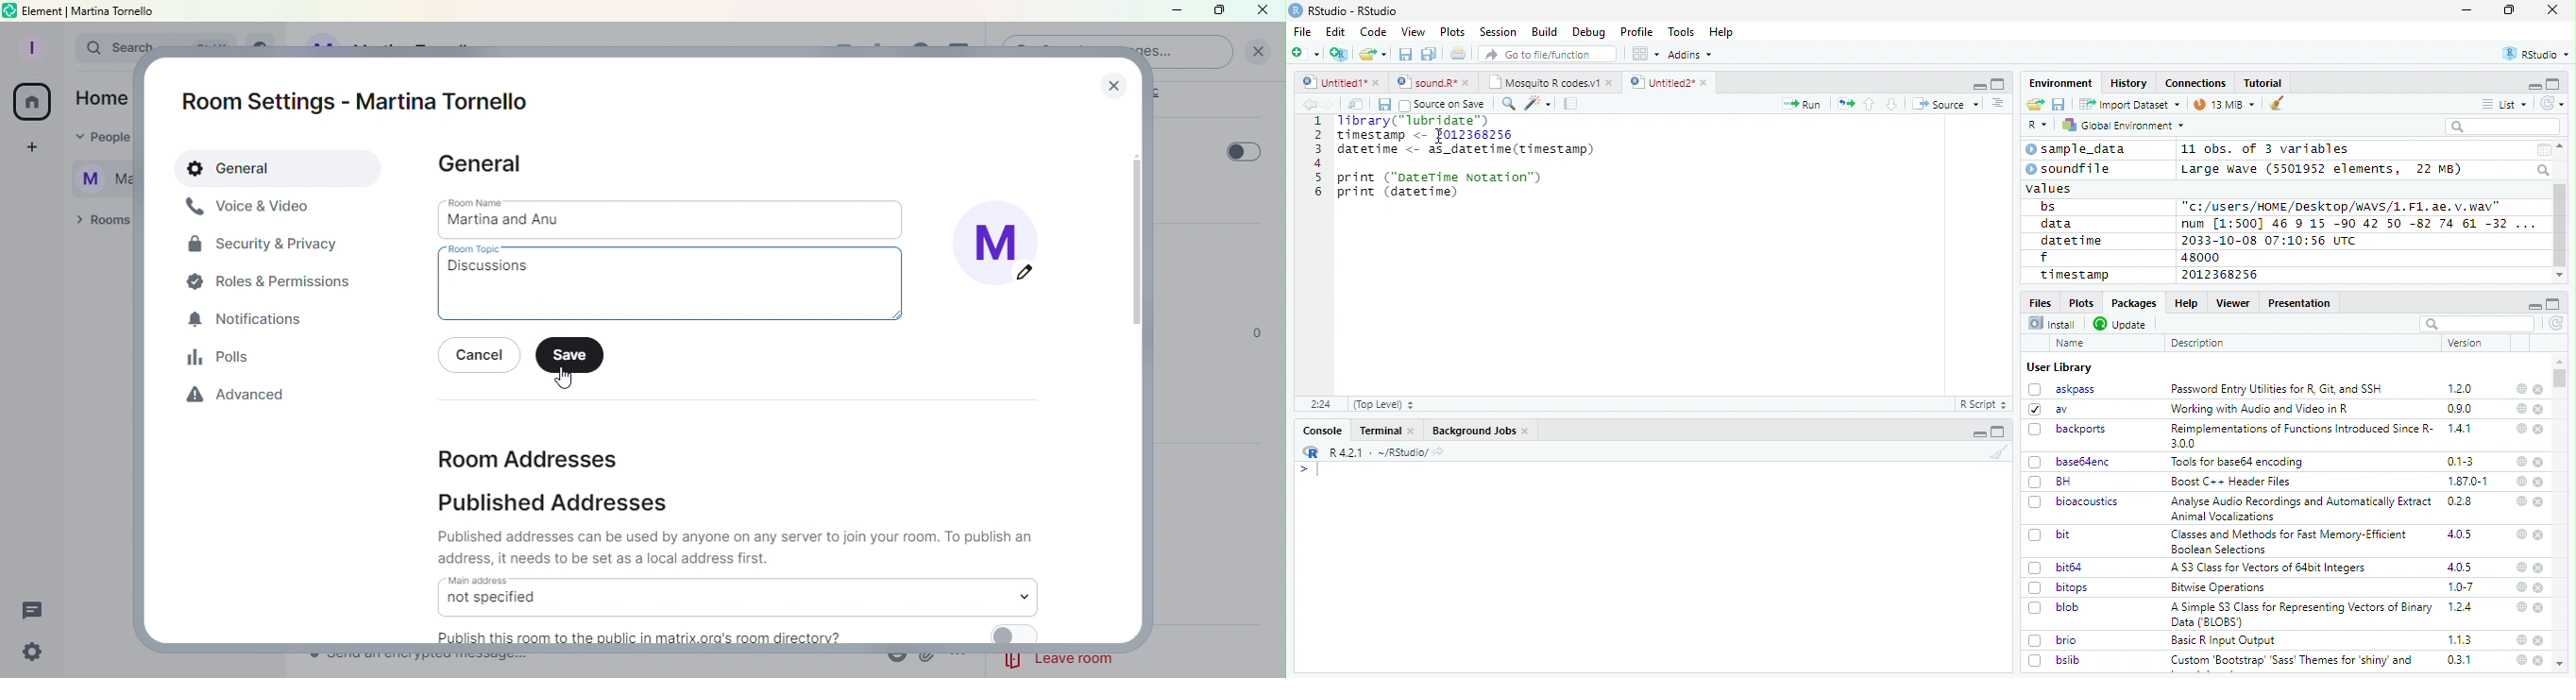 Image resolution: width=2576 pixels, height=700 pixels. Describe the element at coordinates (1406, 55) in the screenshot. I see `Save the current document` at that location.